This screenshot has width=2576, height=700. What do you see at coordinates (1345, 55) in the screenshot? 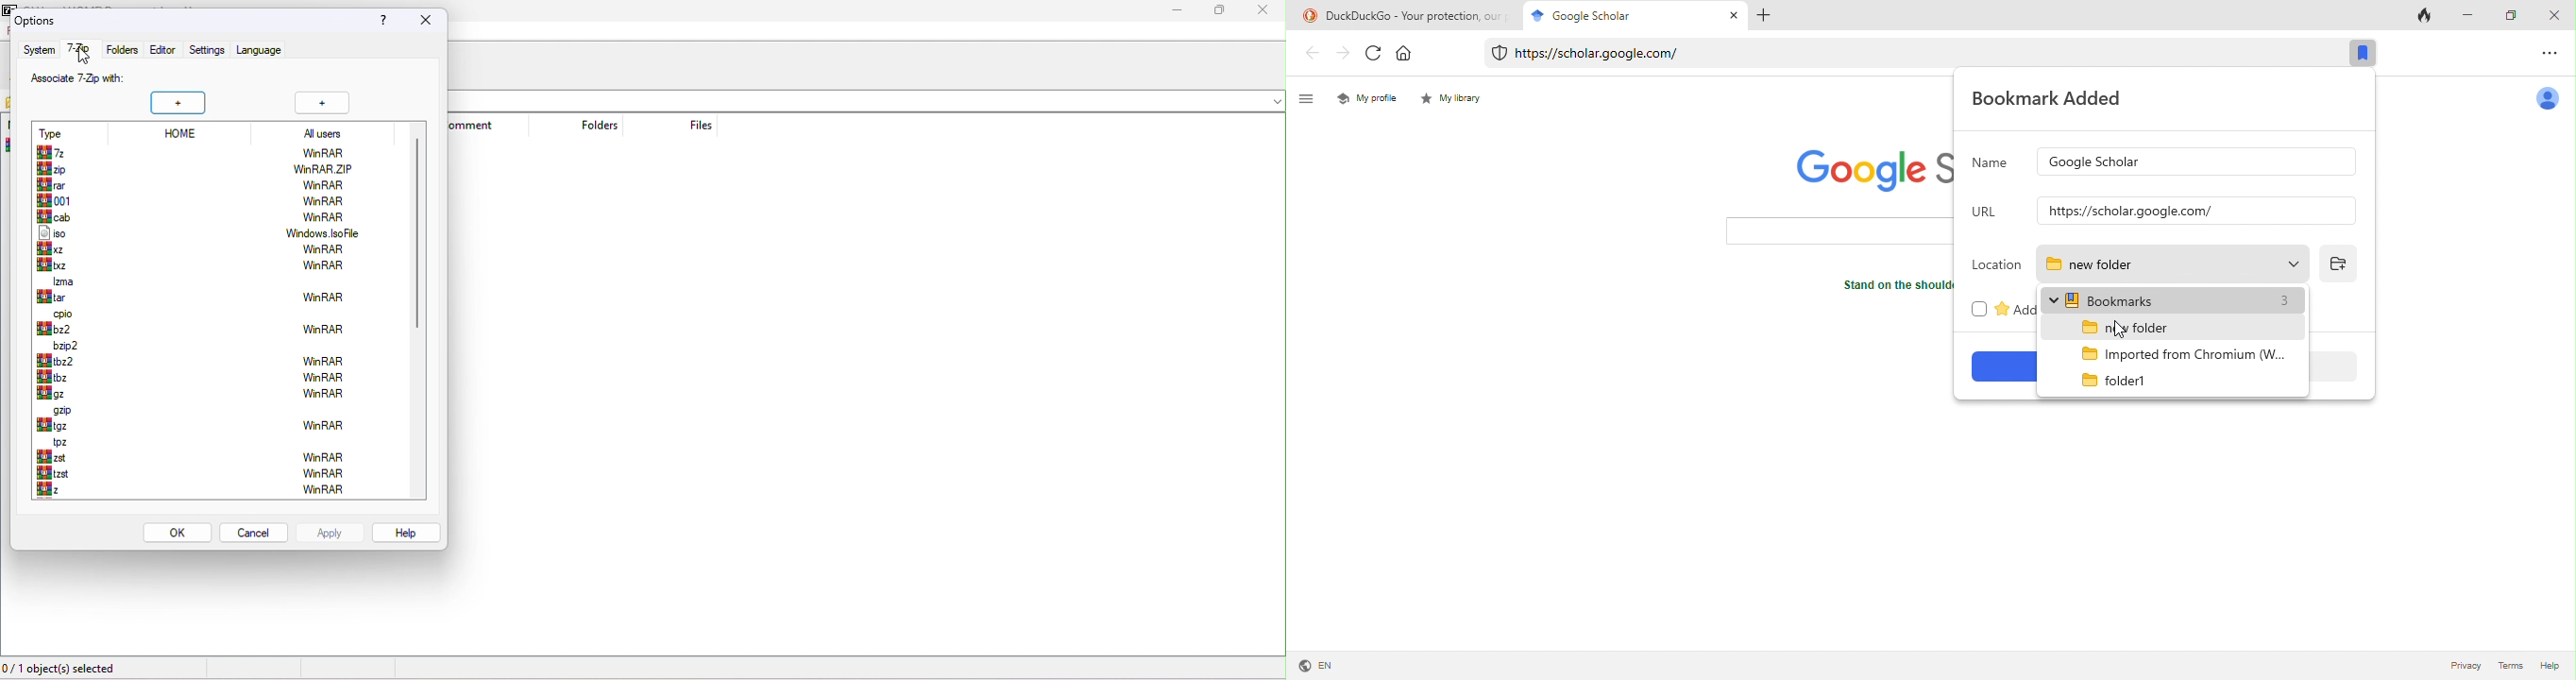
I see `forward` at bounding box center [1345, 55].